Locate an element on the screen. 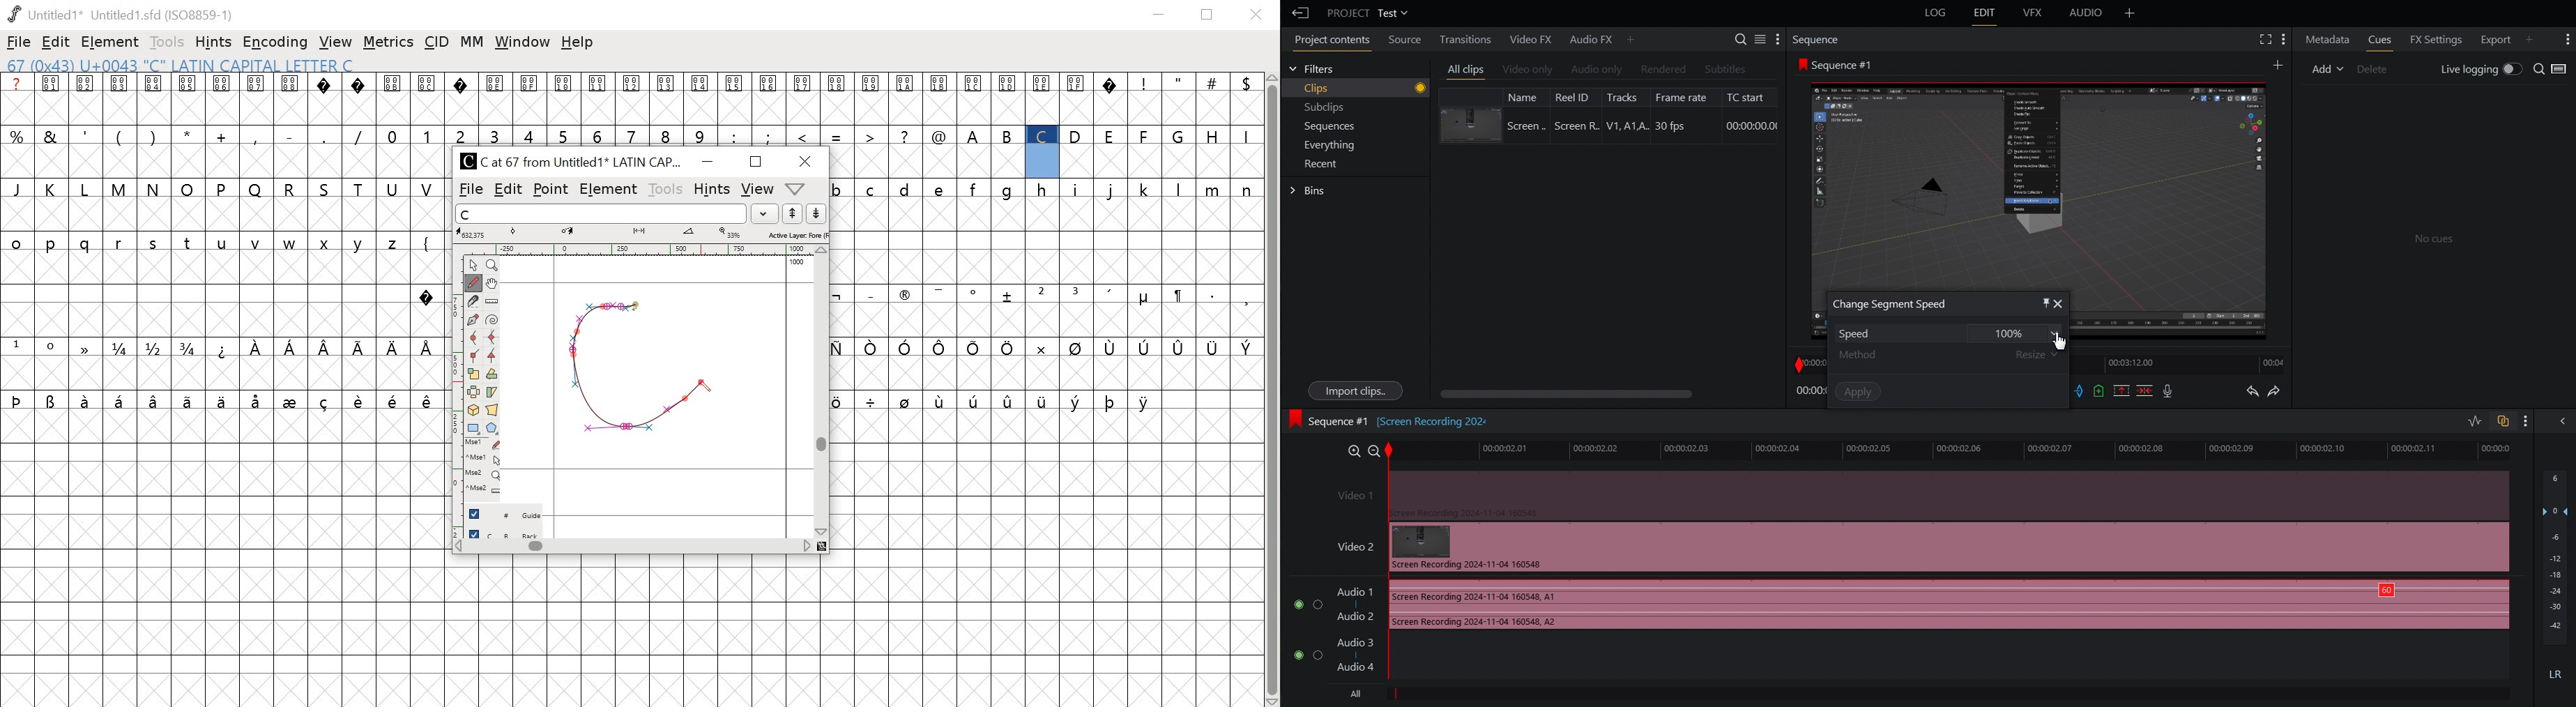 The image size is (2576, 728). Sequence Controls is located at coordinates (2126, 392).